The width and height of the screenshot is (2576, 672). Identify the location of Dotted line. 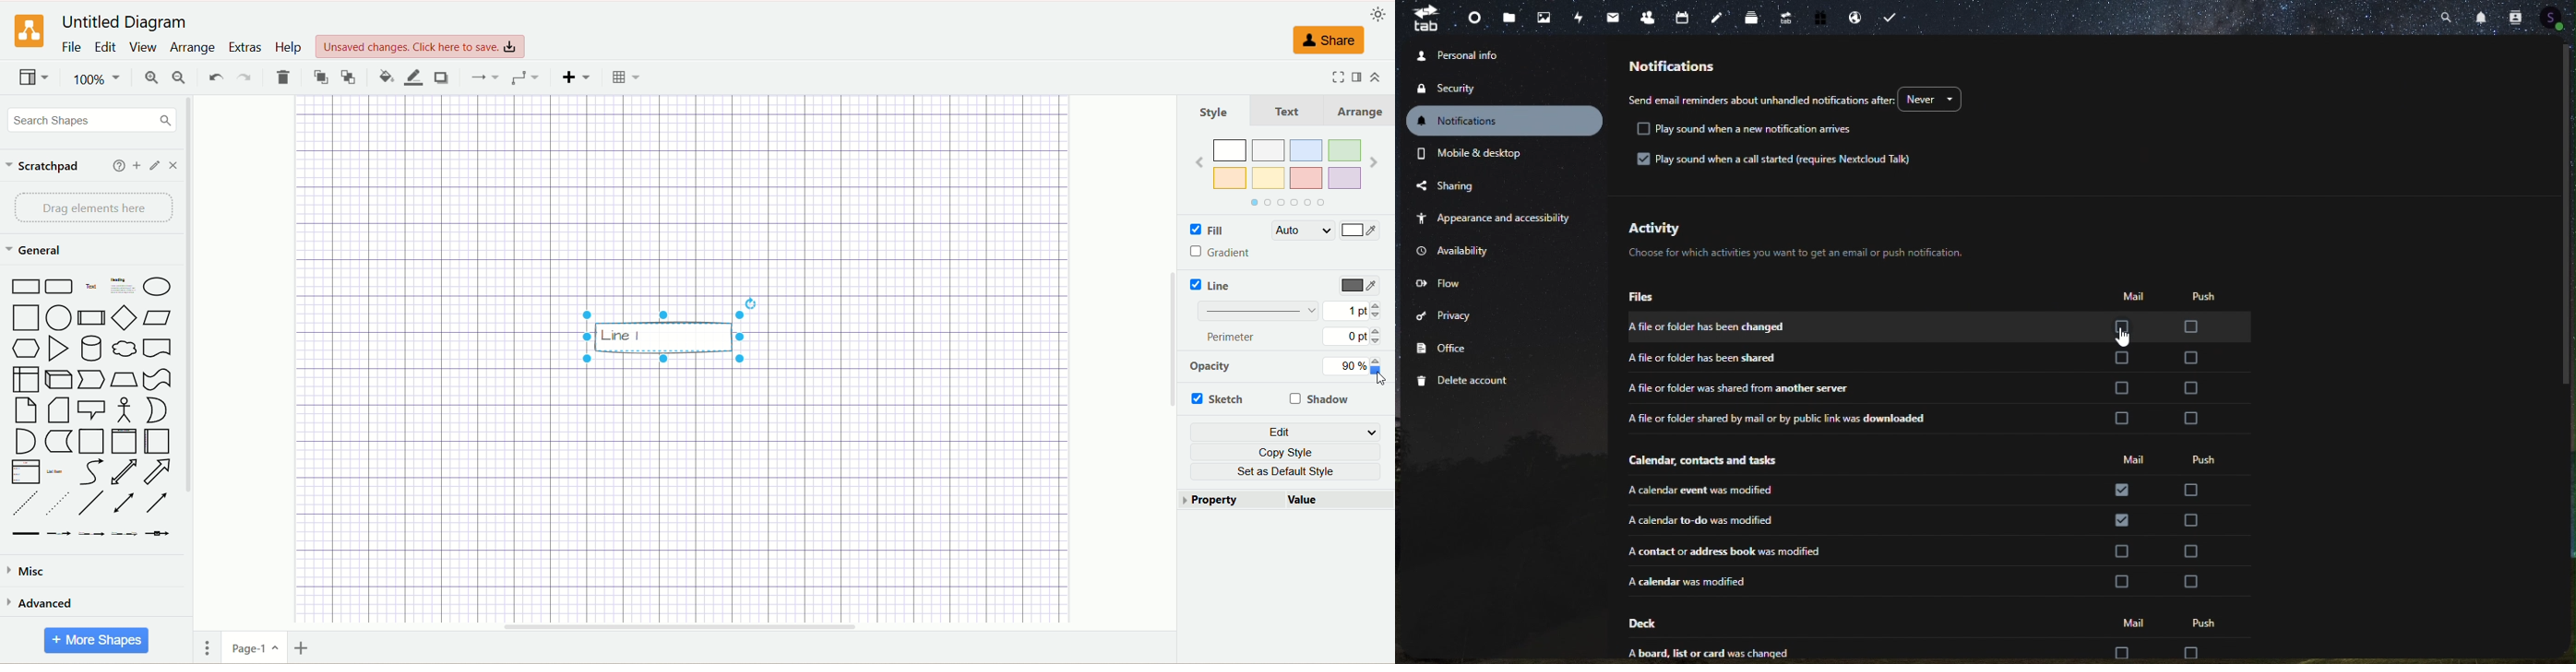
(56, 503).